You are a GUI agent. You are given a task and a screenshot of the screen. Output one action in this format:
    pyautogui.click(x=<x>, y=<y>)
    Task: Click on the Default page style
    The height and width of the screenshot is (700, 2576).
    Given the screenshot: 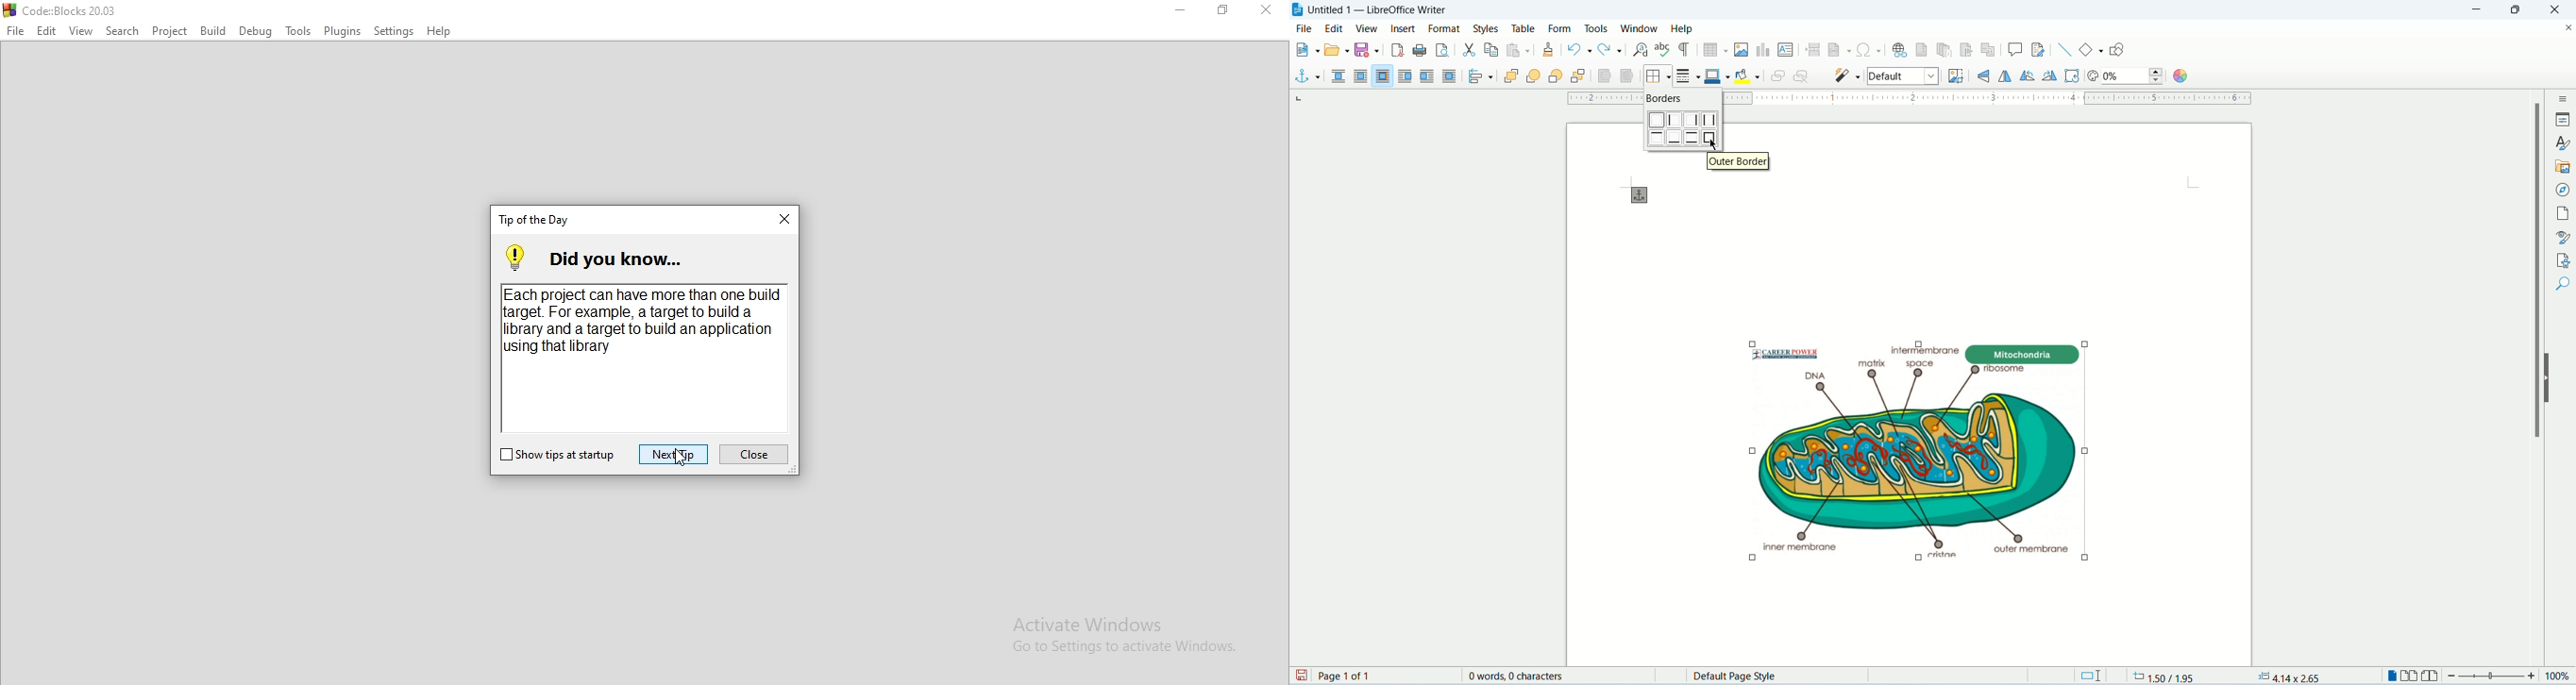 What is the action you would take?
    pyautogui.click(x=1783, y=676)
    